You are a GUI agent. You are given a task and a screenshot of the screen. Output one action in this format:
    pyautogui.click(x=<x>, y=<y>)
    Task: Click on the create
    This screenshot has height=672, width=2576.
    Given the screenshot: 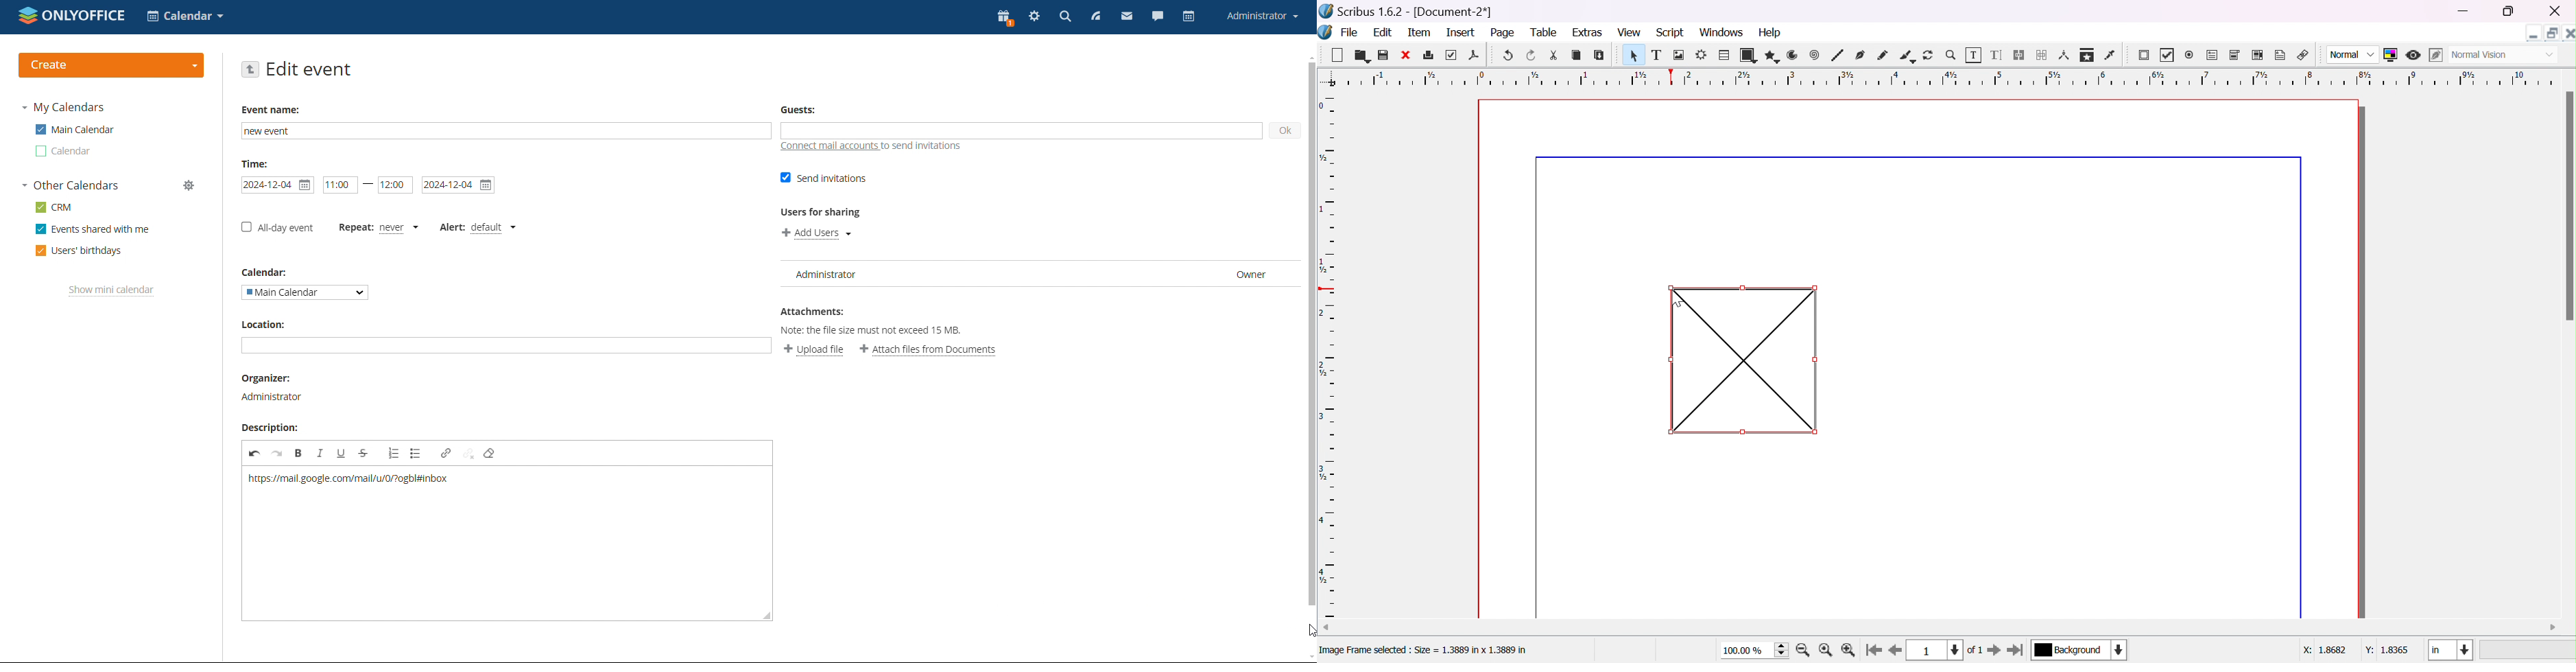 What is the action you would take?
    pyautogui.click(x=112, y=65)
    